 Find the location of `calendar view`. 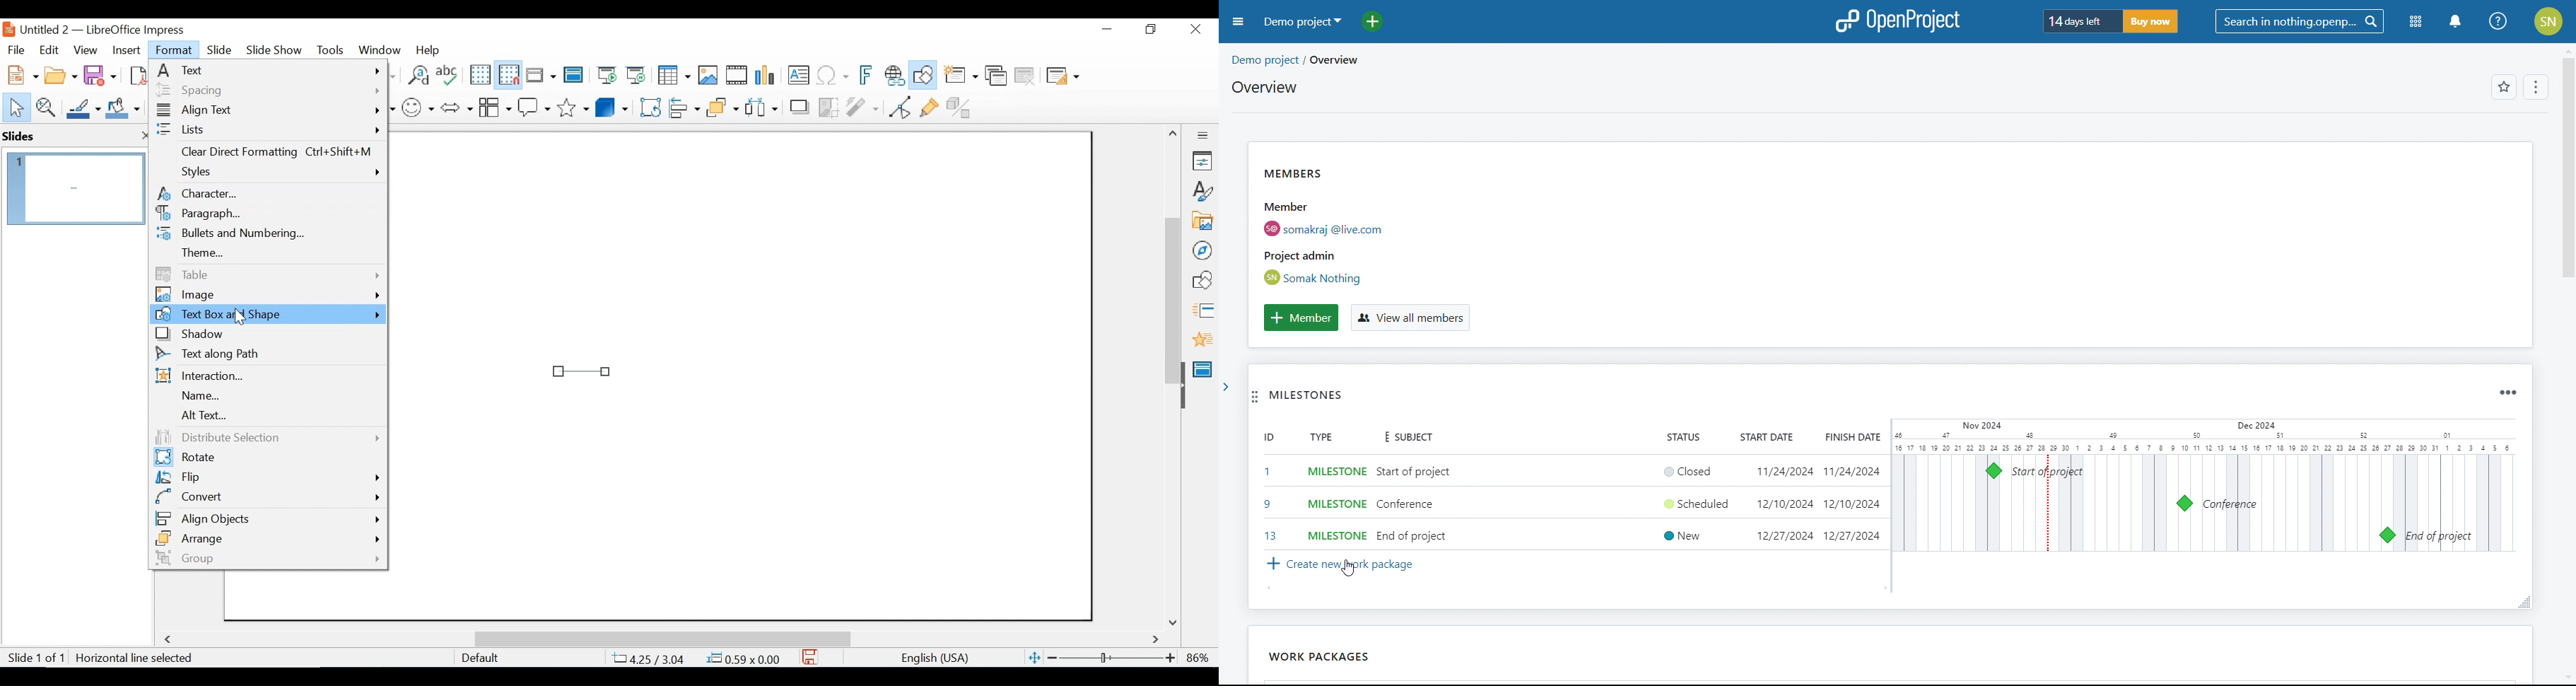

calendar view is located at coordinates (2203, 485).